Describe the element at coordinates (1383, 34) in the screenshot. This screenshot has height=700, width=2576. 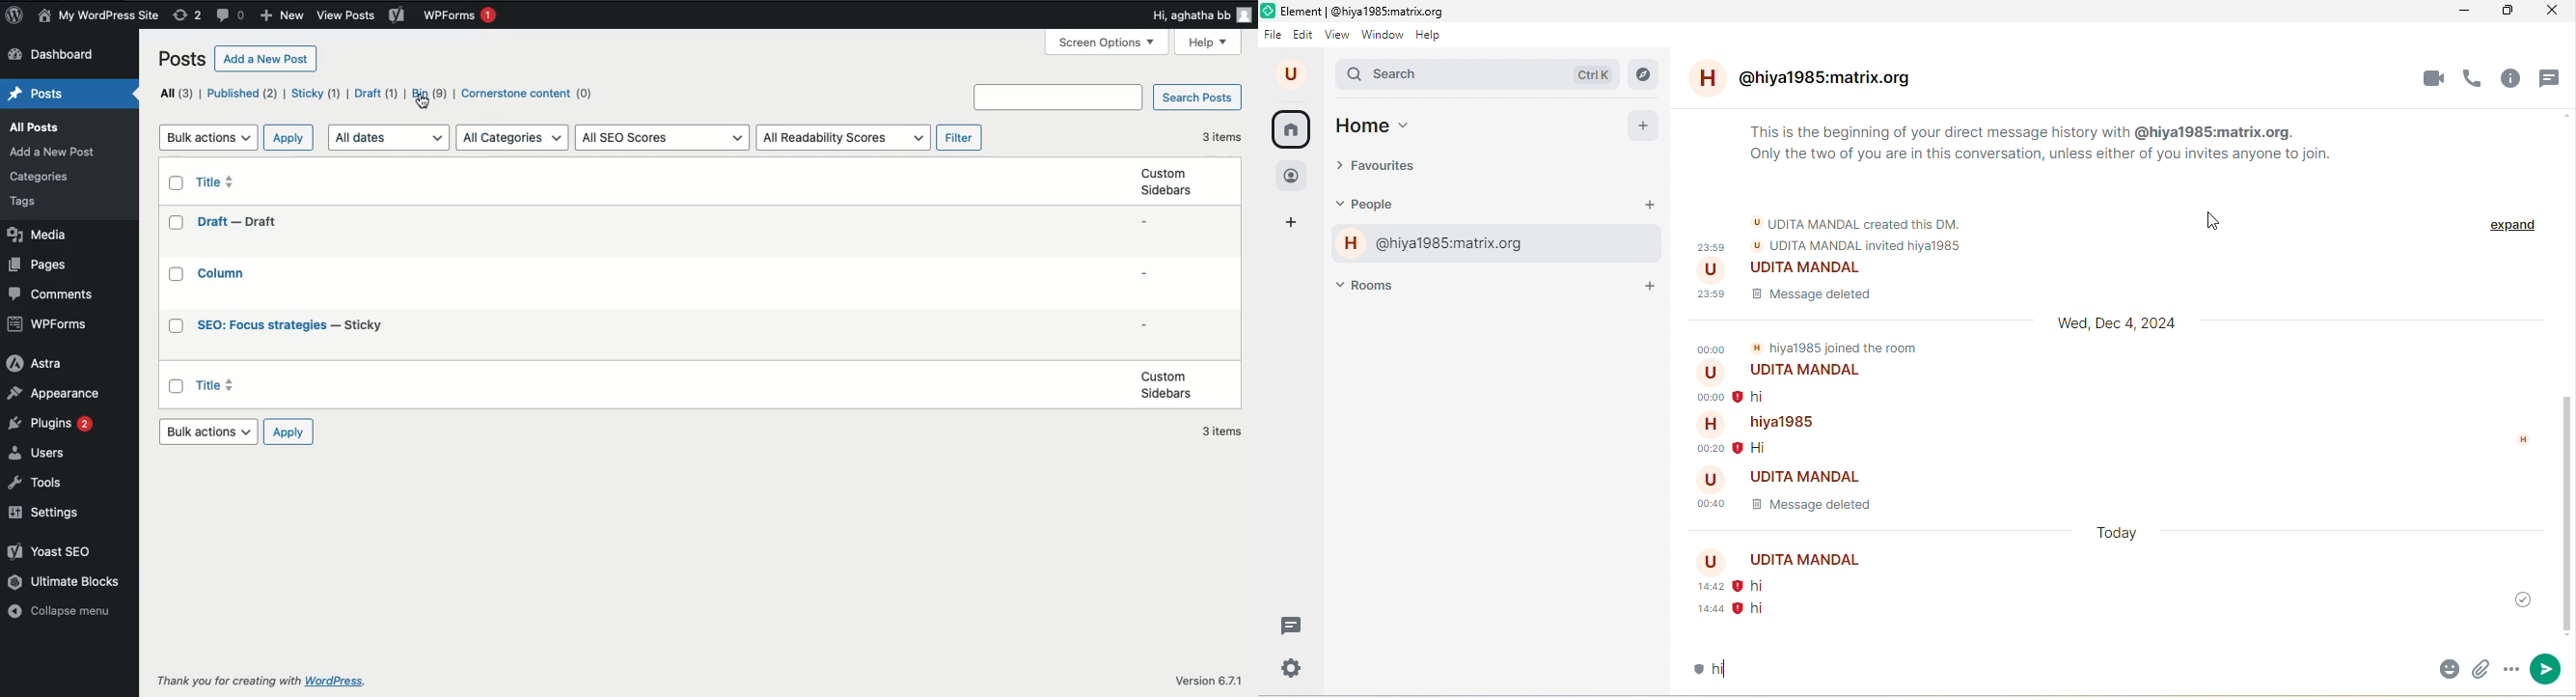
I see `window` at that location.